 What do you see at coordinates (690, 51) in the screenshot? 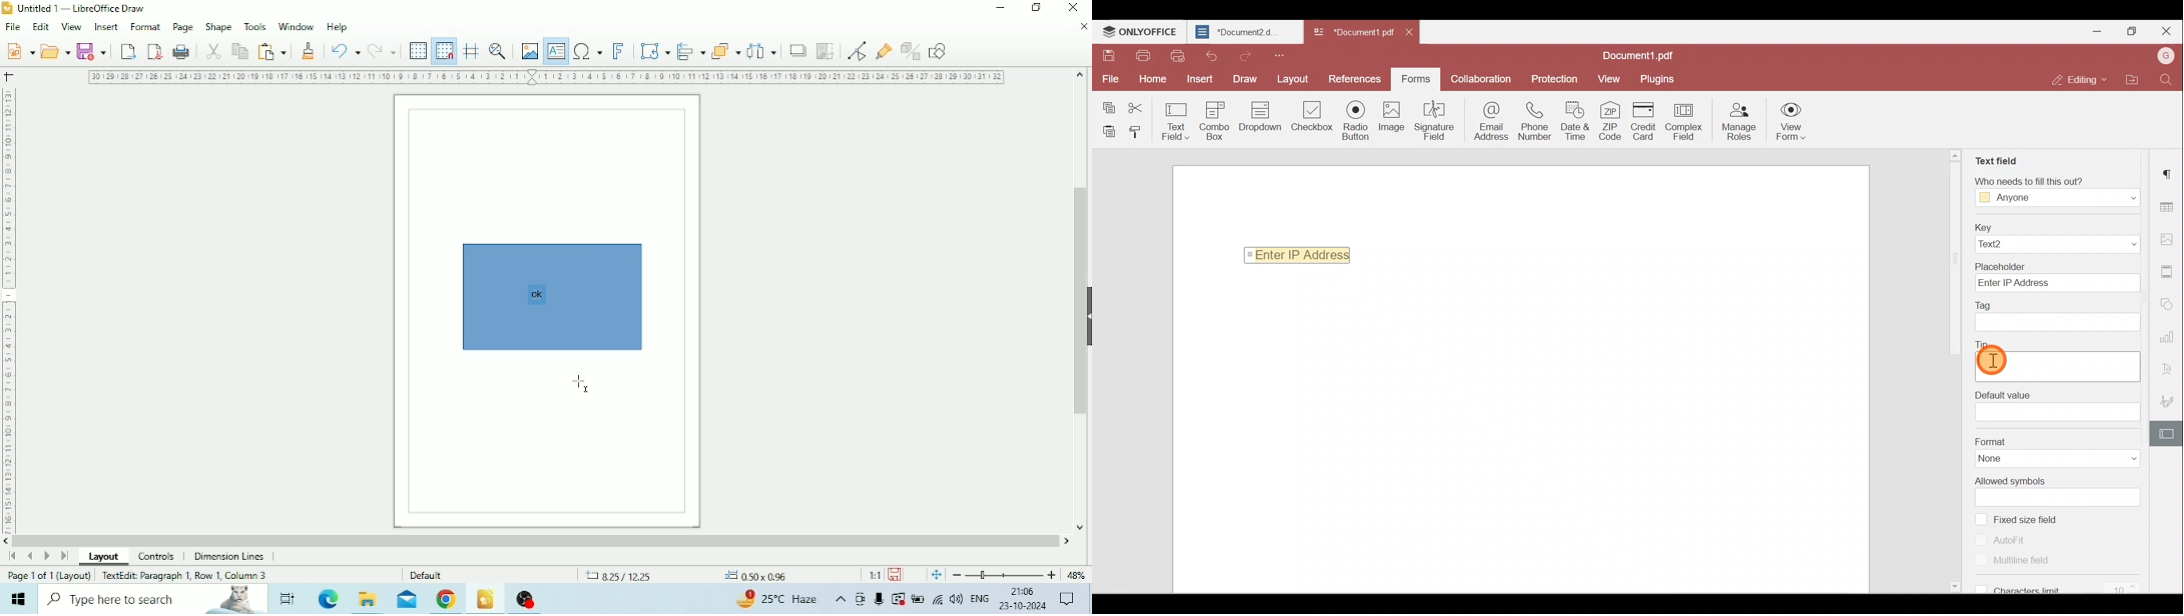
I see `Align objects` at bounding box center [690, 51].